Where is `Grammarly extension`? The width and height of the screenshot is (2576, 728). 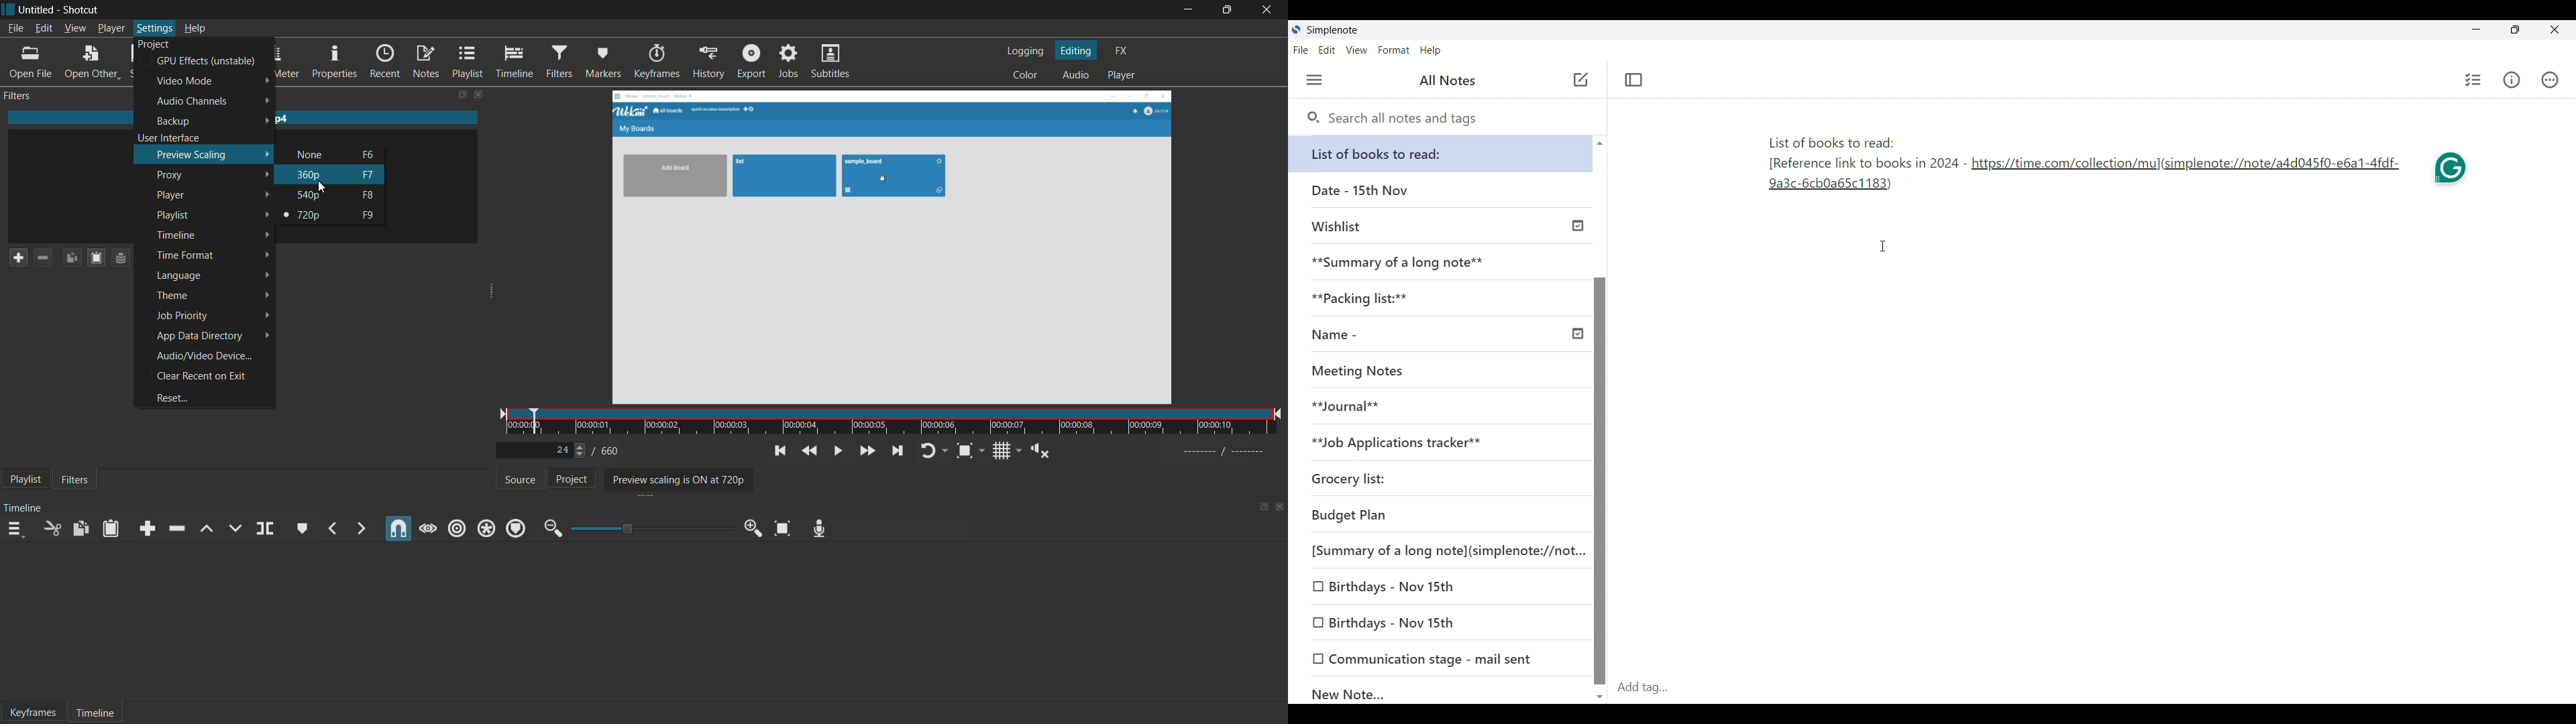
Grammarly extension is located at coordinates (2453, 171).